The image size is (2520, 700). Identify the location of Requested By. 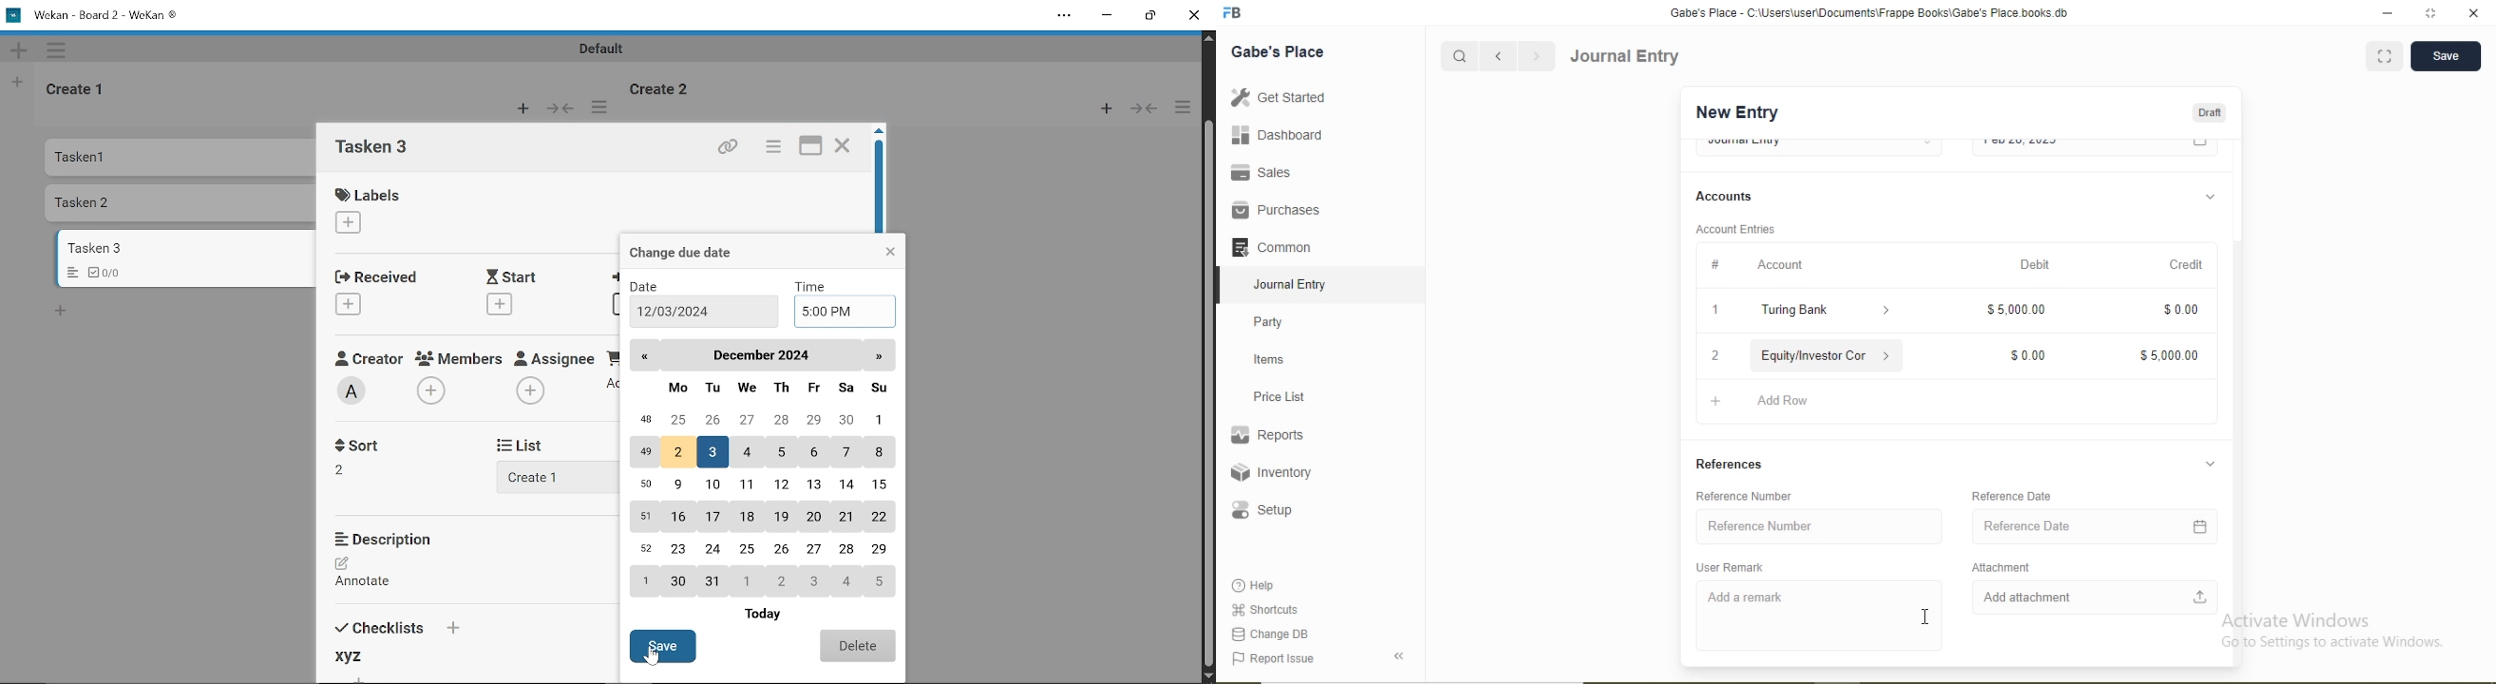
(613, 356).